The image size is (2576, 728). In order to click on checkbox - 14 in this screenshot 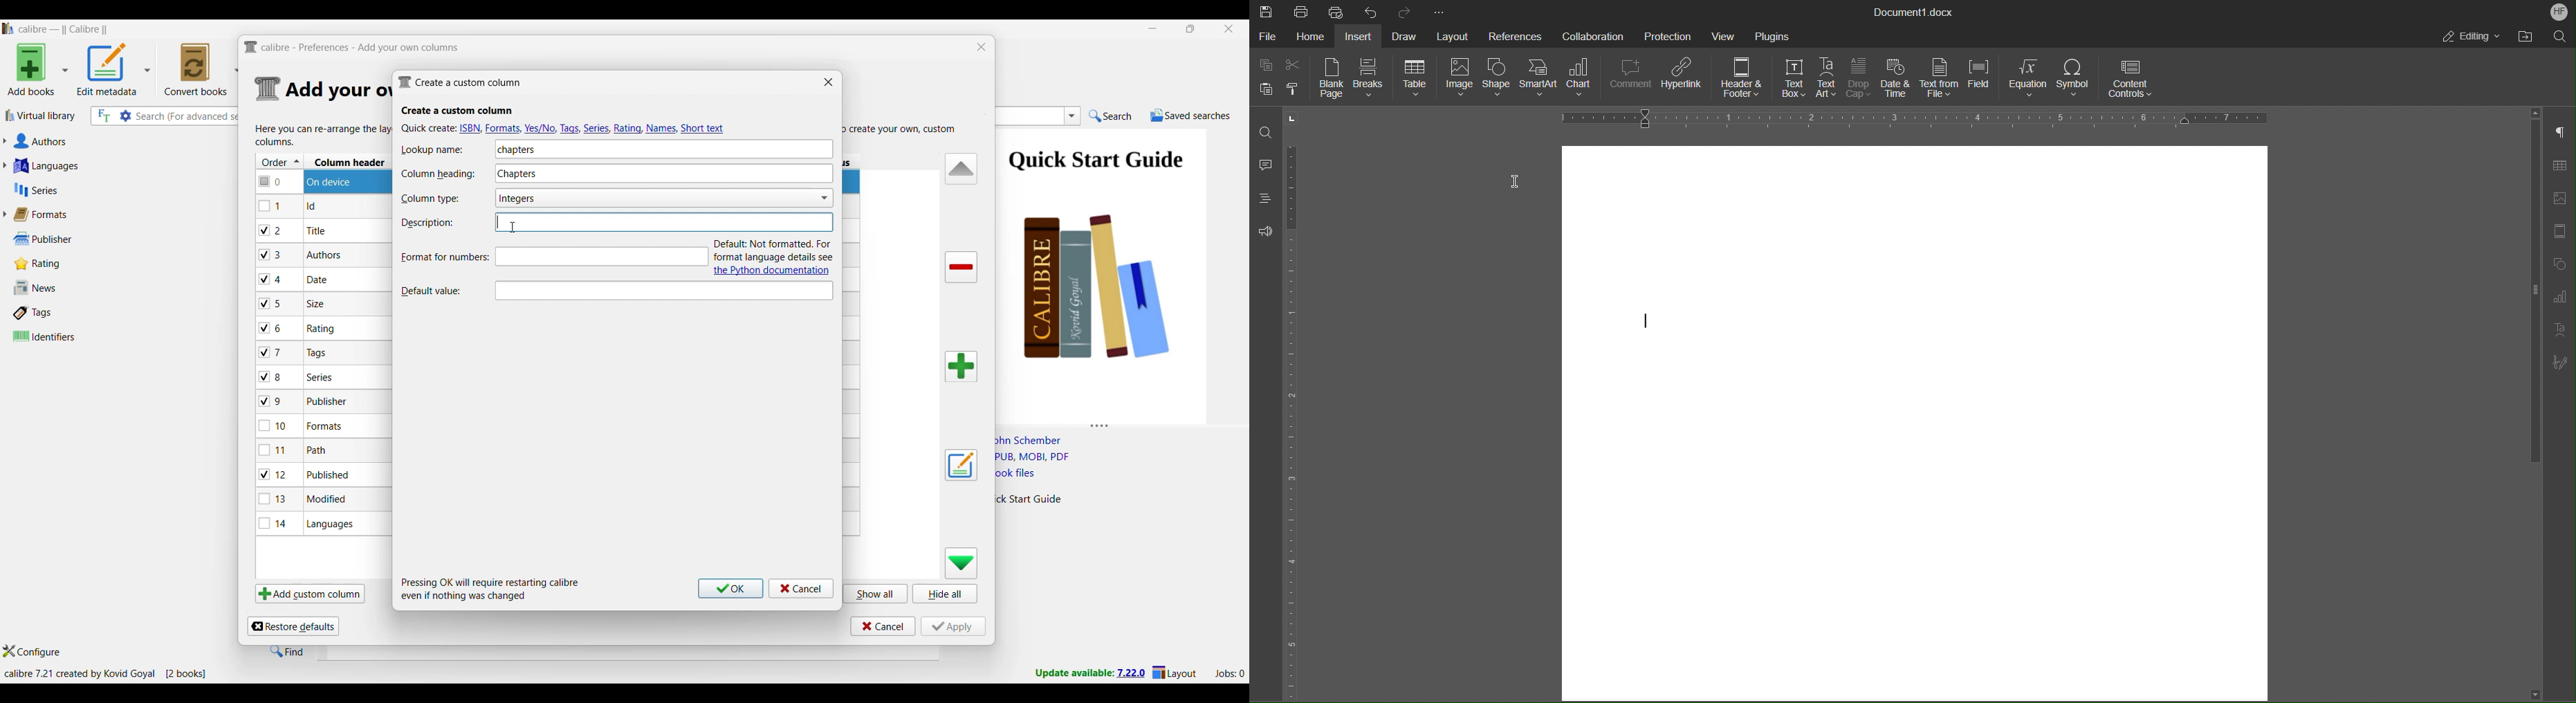, I will do `click(273, 523)`.